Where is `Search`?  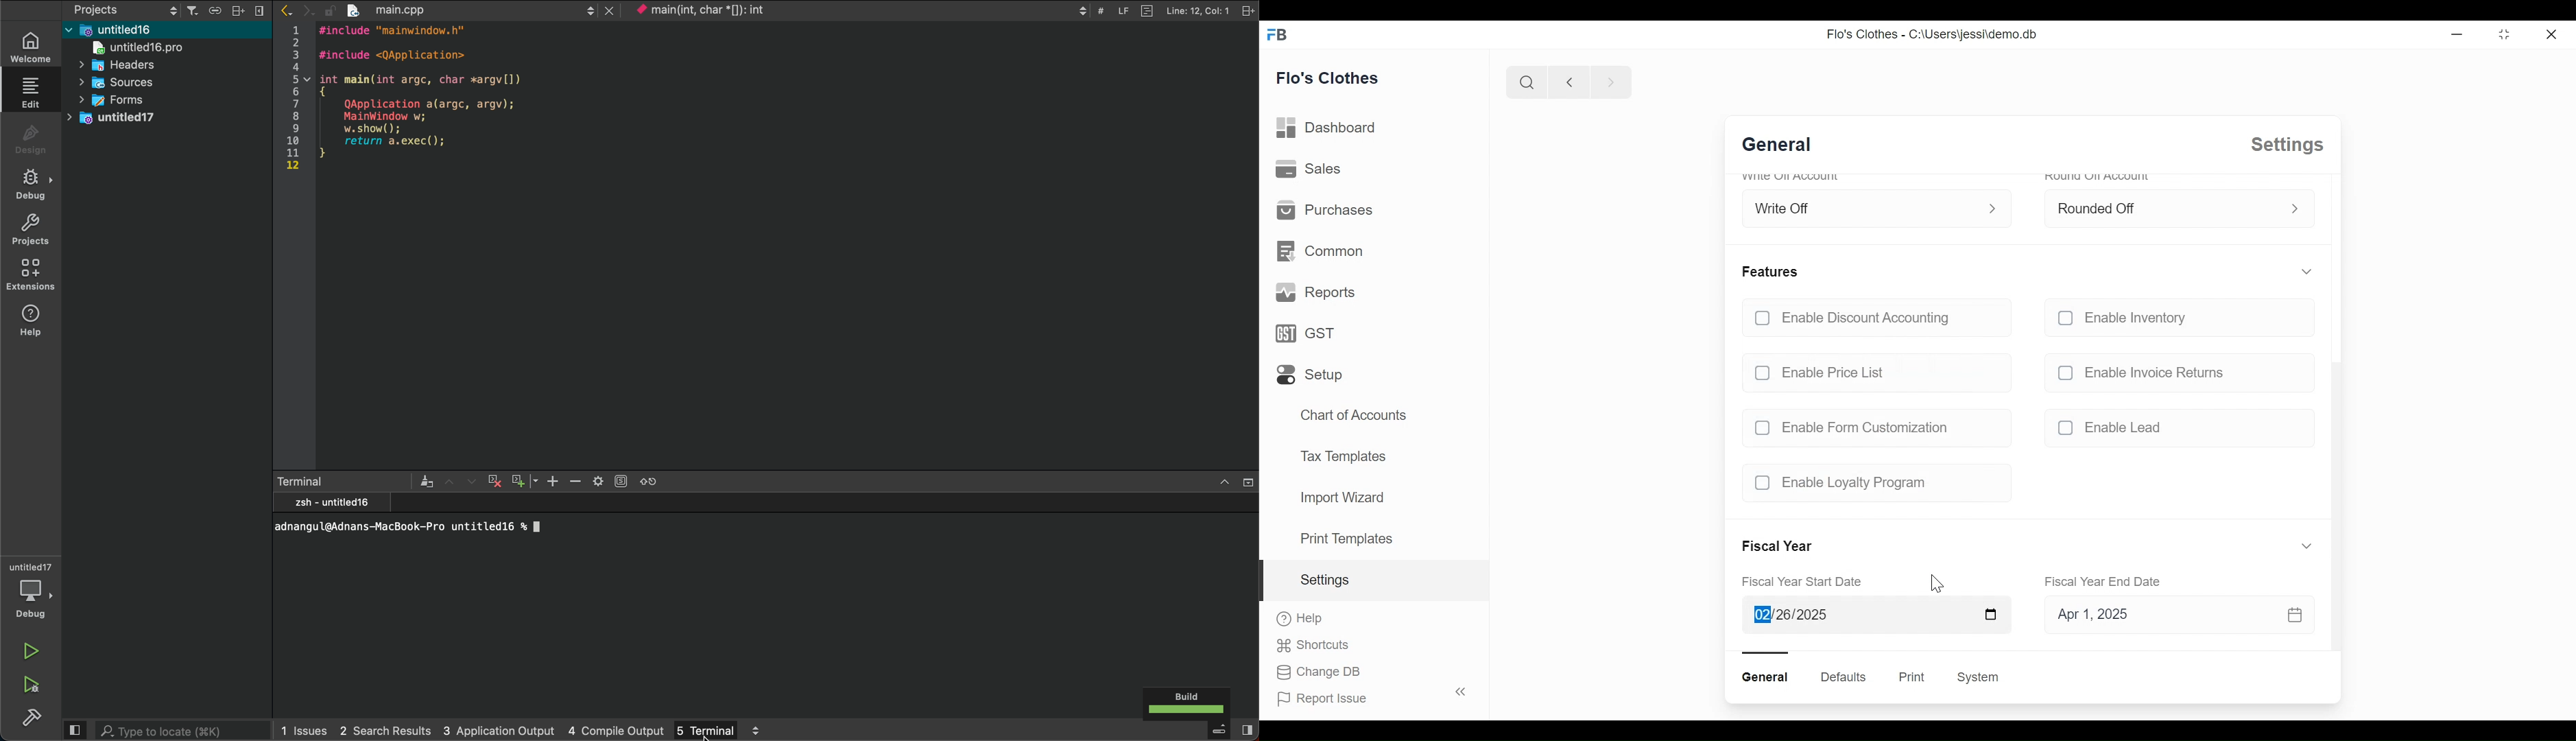
Search is located at coordinates (1525, 82).